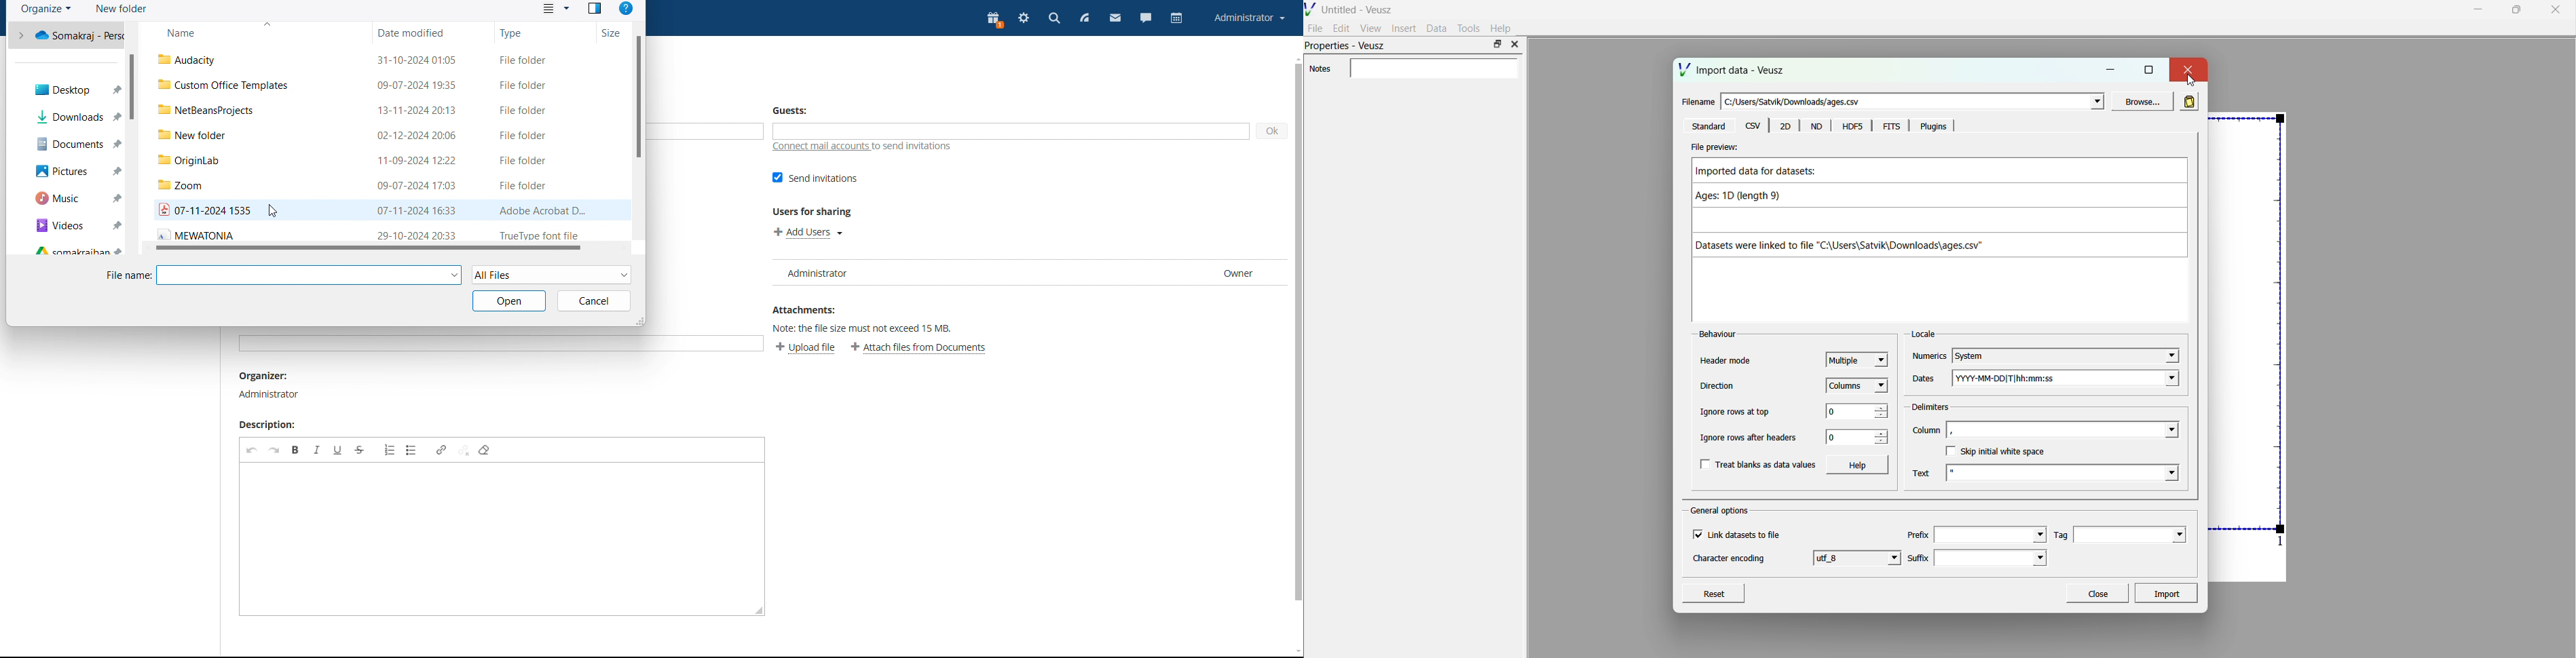 The image size is (2576, 672). I want to click on Tools, so click(1469, 28).